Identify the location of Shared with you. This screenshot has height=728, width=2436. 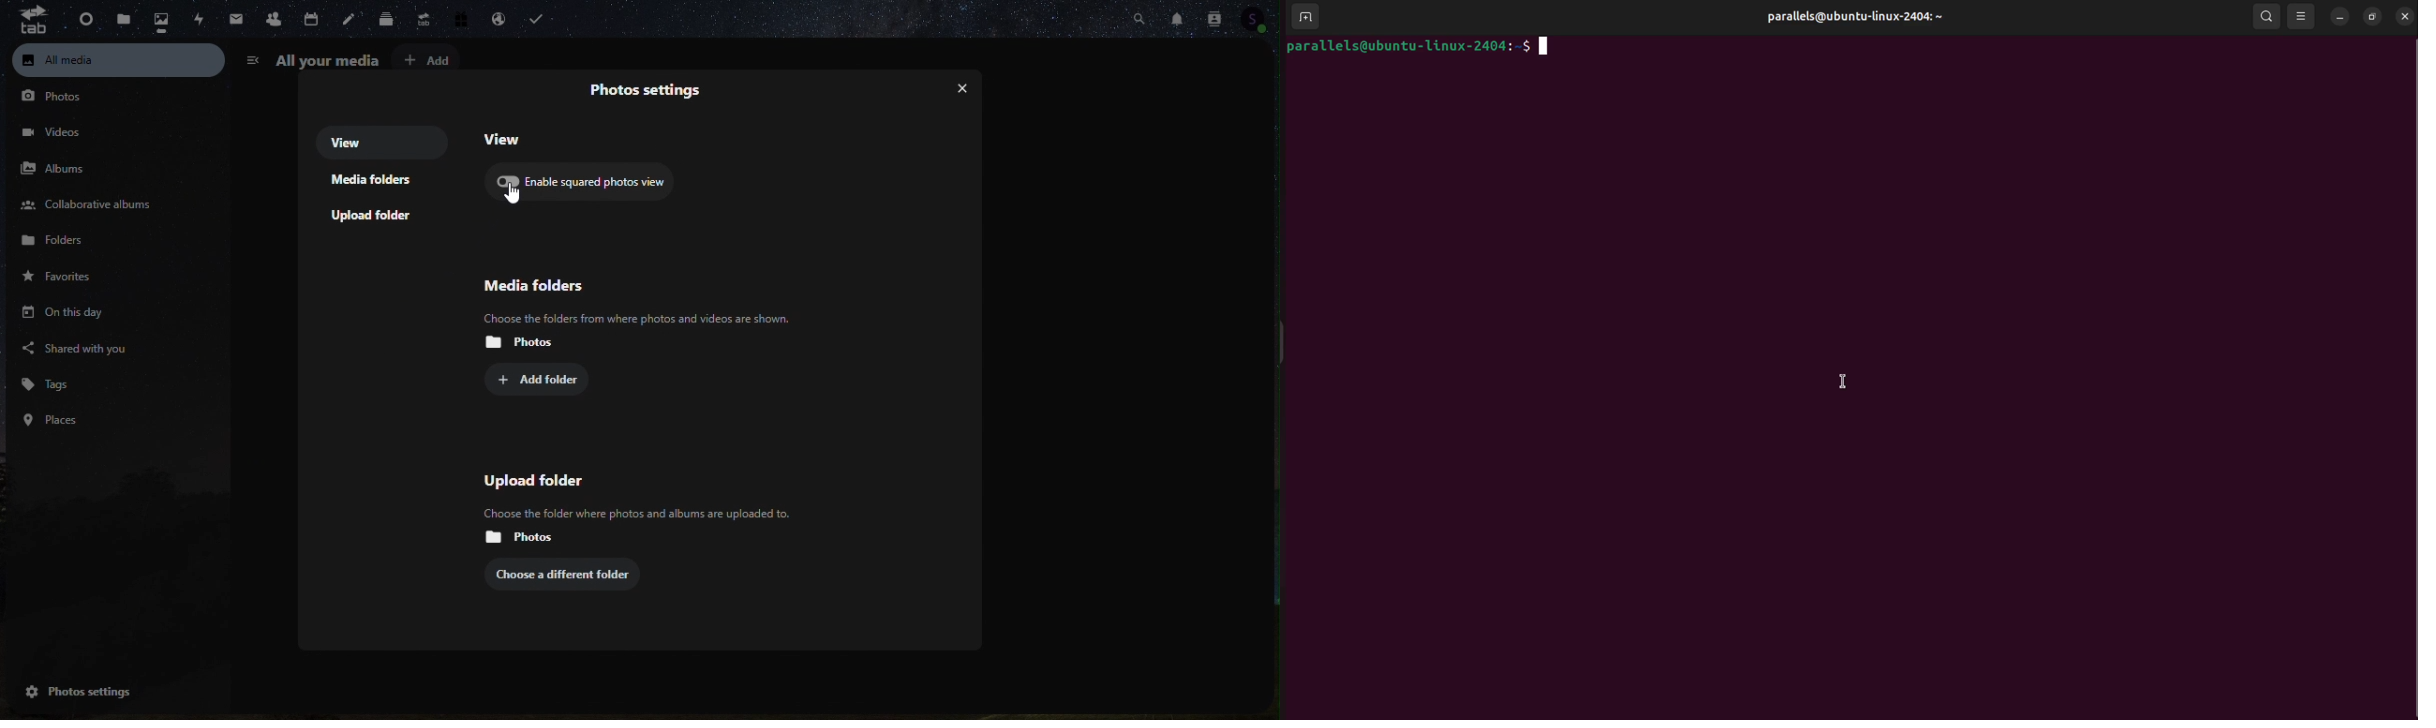
(78, 347).